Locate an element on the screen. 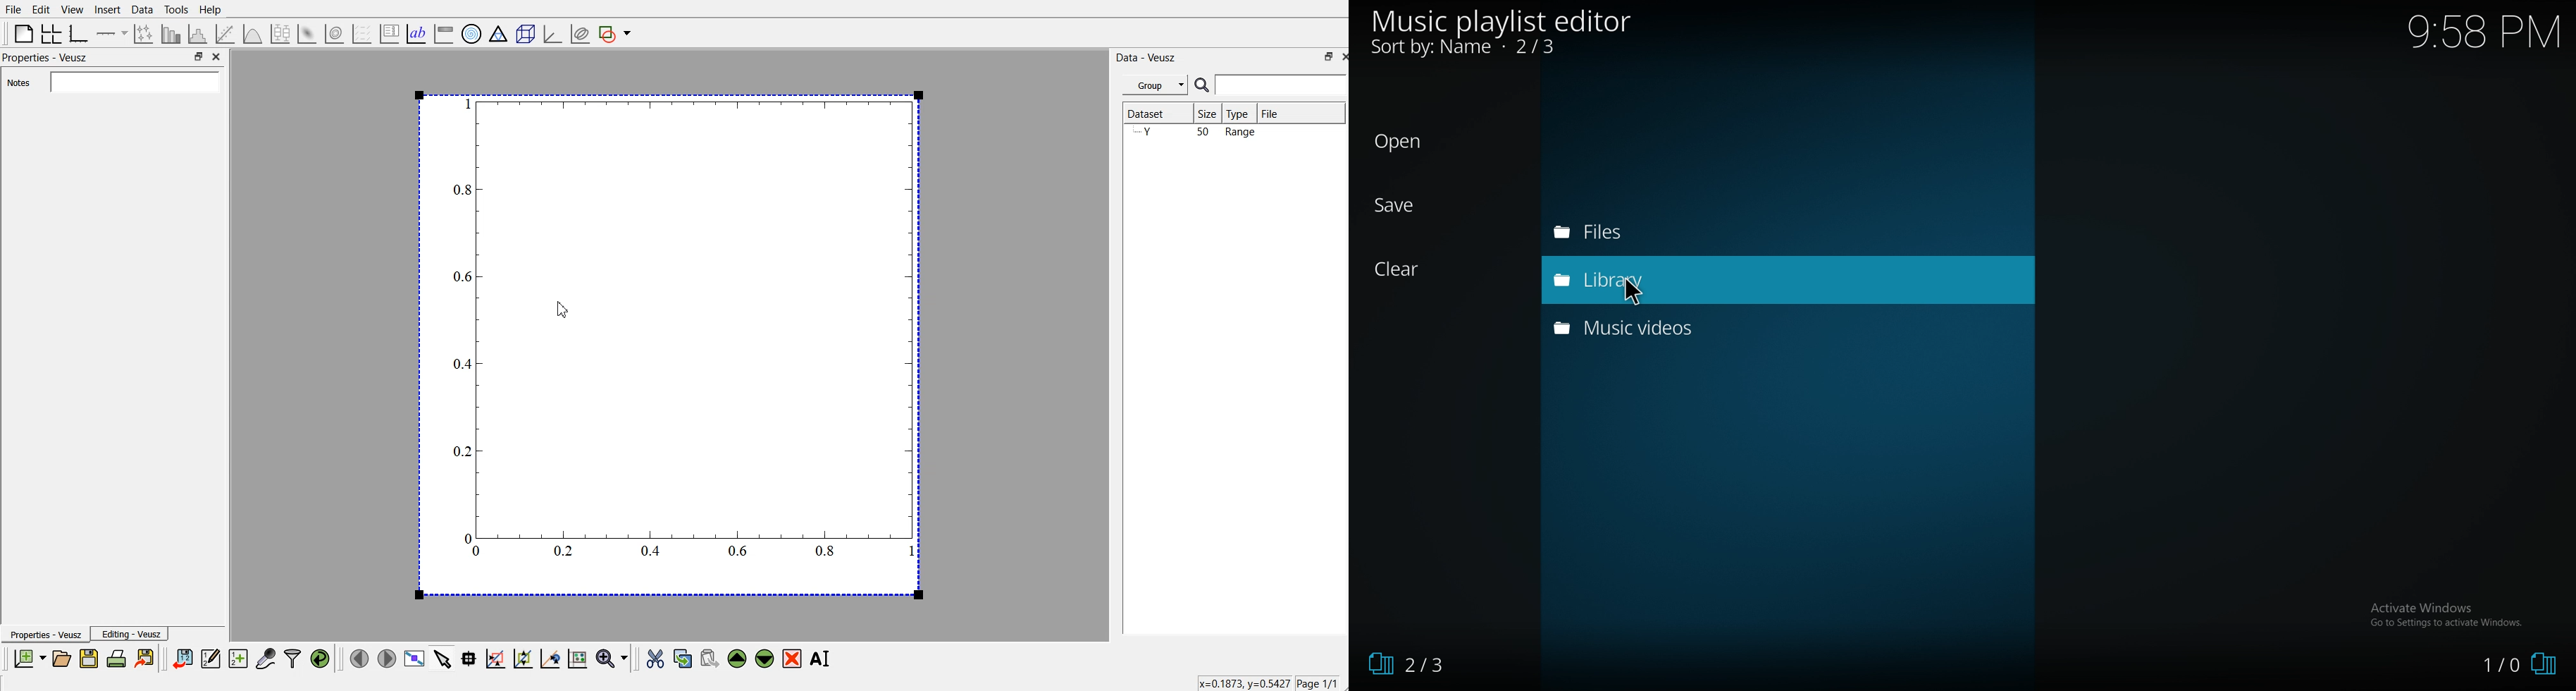  pointer cursor is located at coordinates (1638, 290).